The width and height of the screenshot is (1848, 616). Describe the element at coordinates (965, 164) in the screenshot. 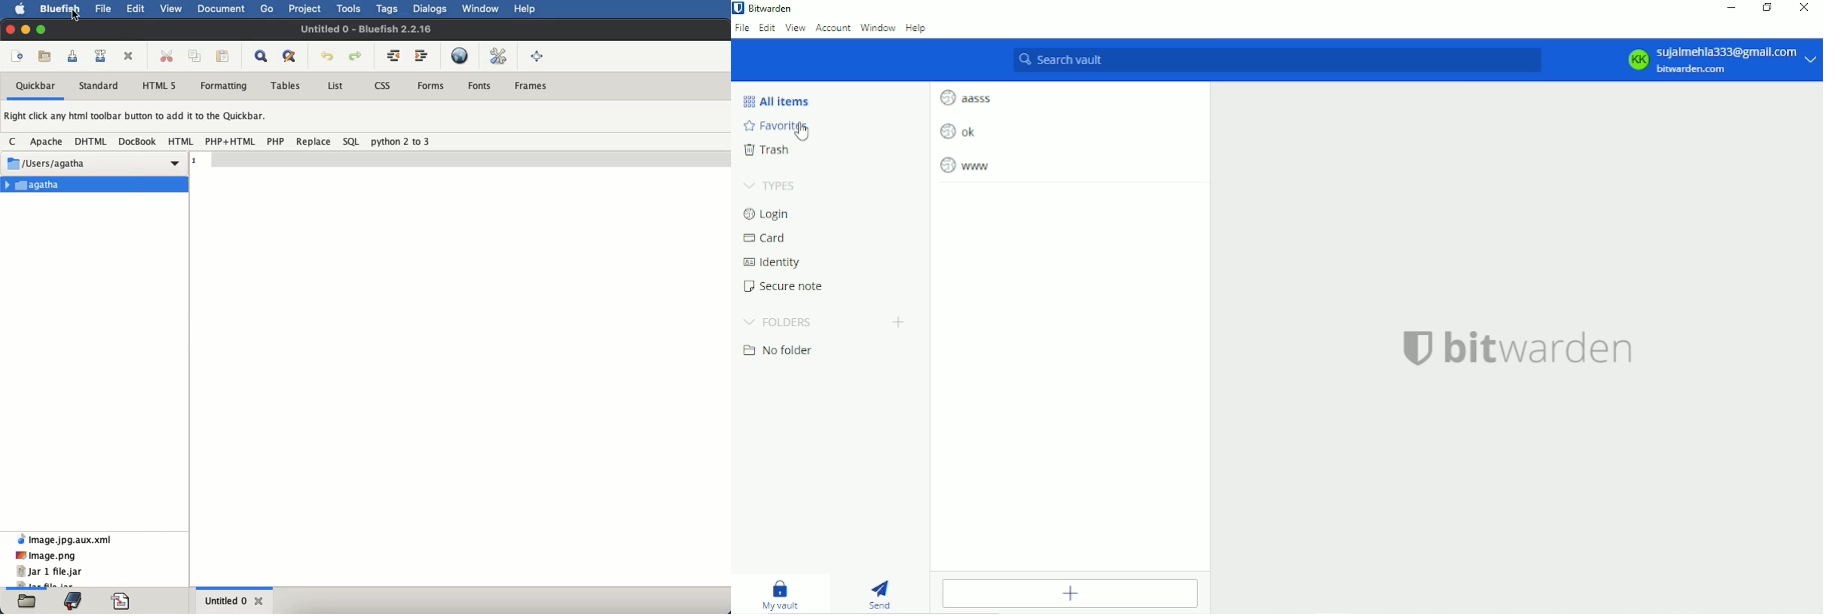

I see `www` at that location.